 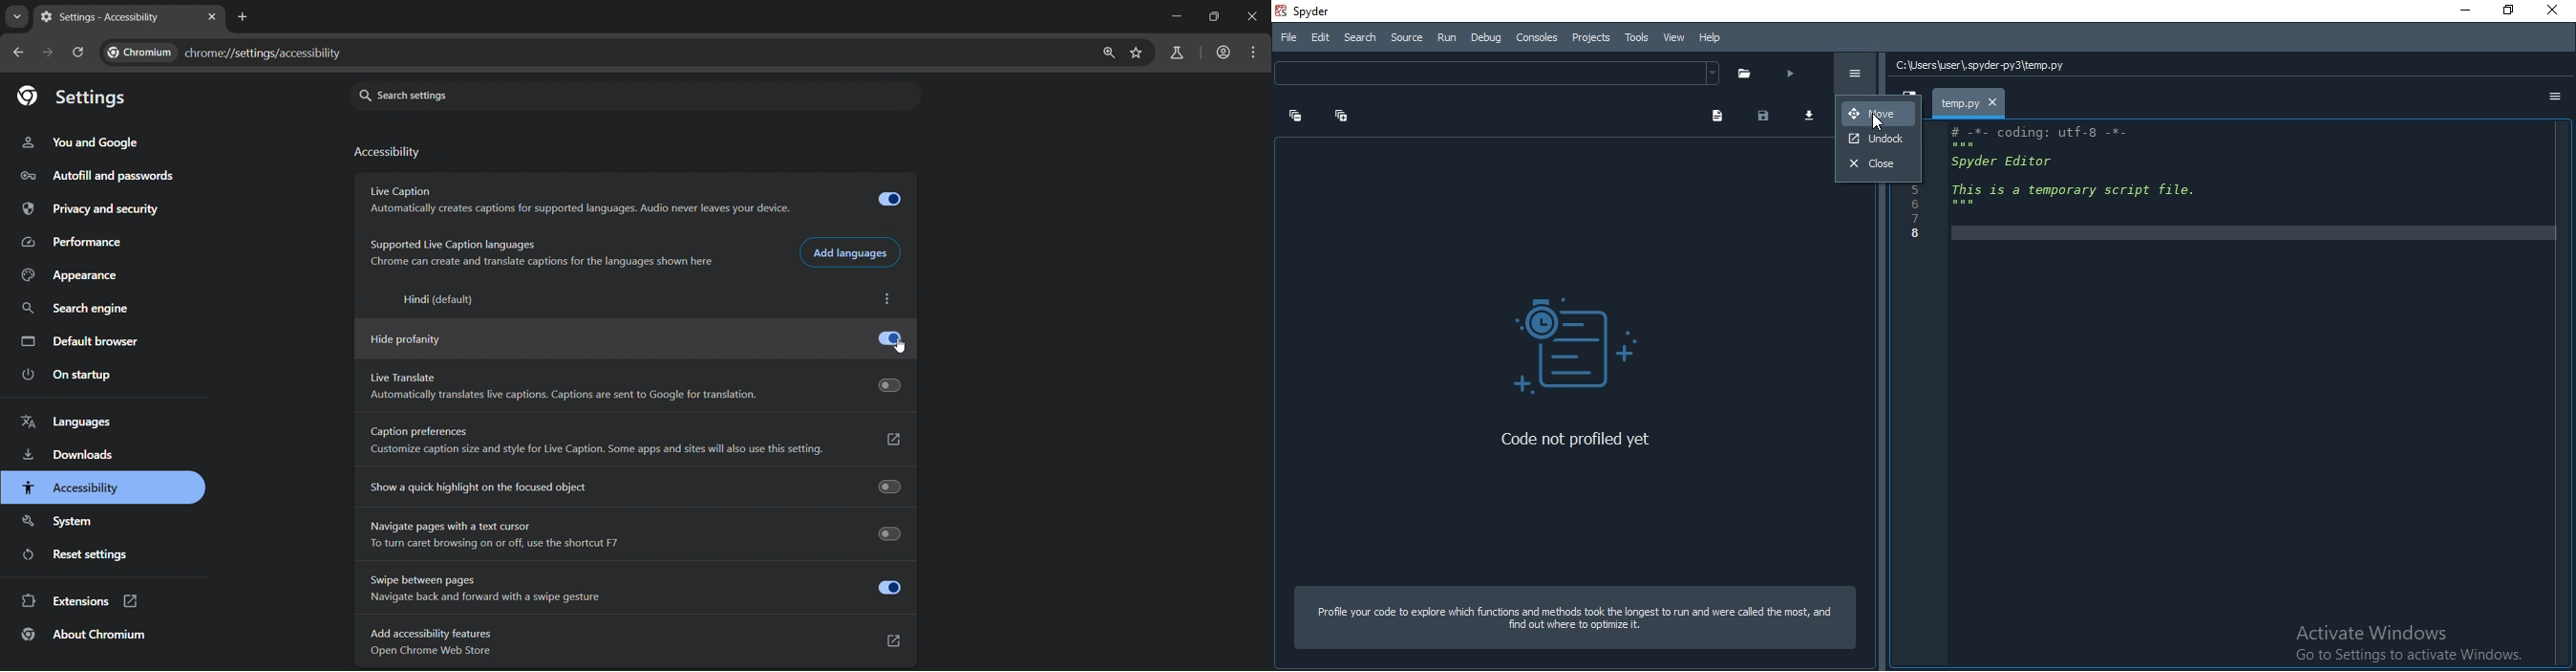 I want to click on options, so click(x=1857, y=69).